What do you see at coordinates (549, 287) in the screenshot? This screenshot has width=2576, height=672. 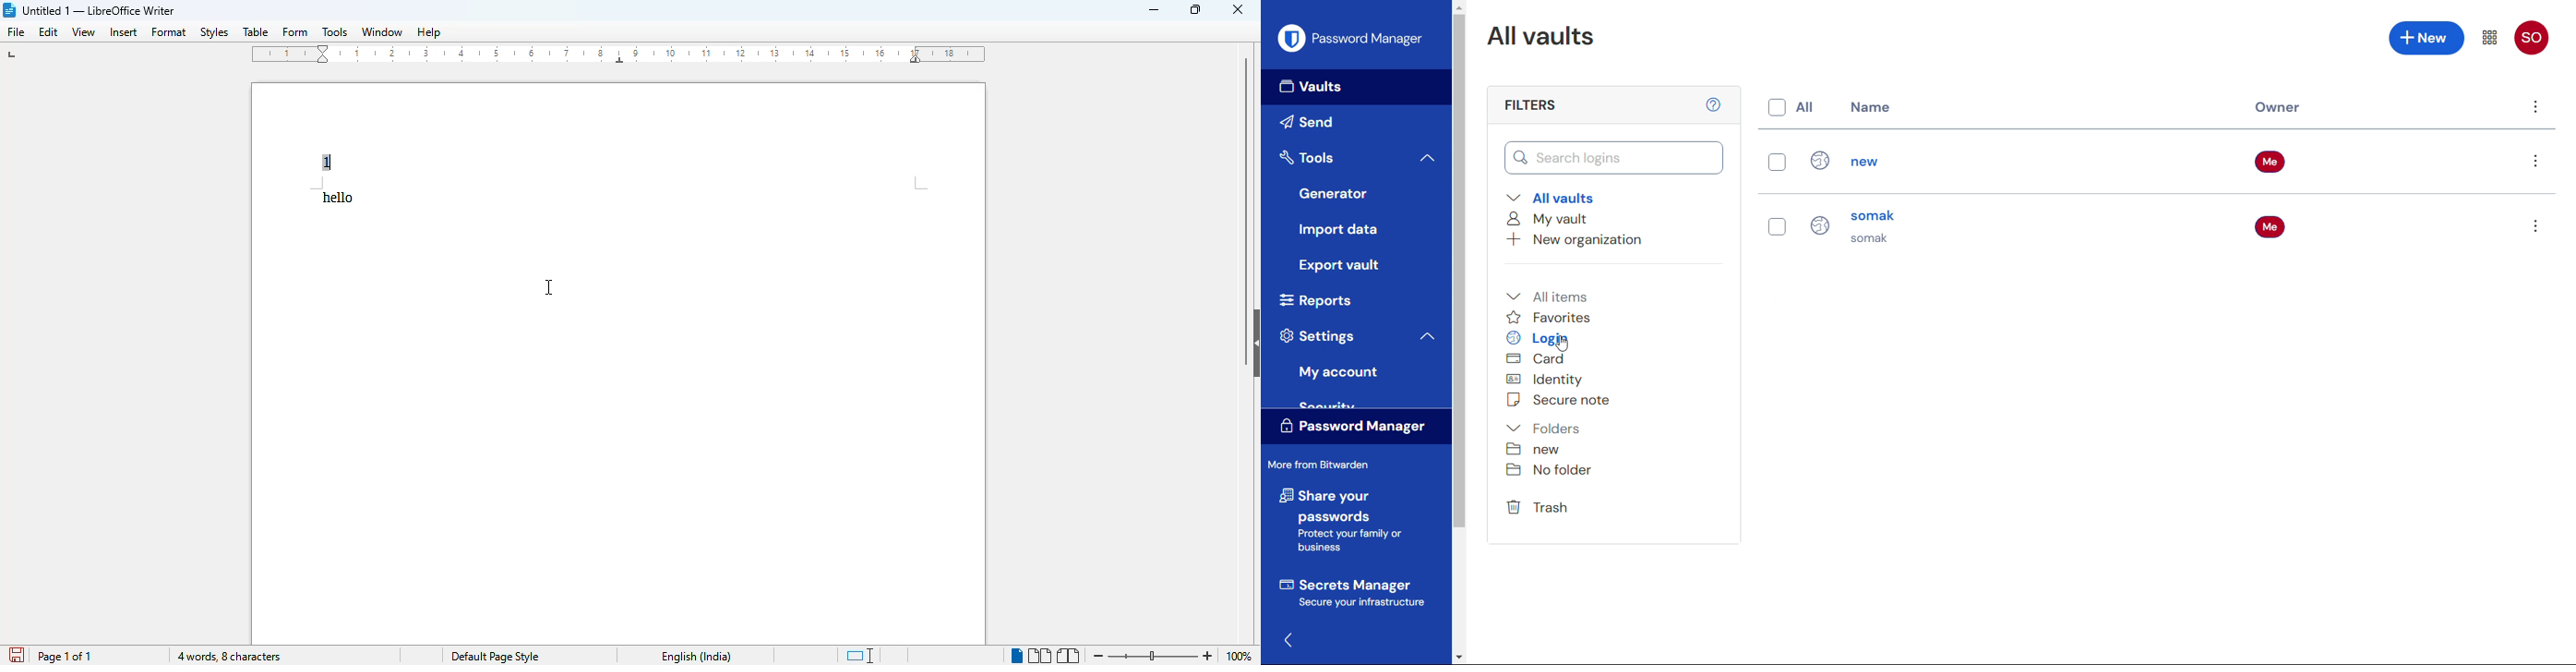 I see `cursor` at bounding box center [549, 287].